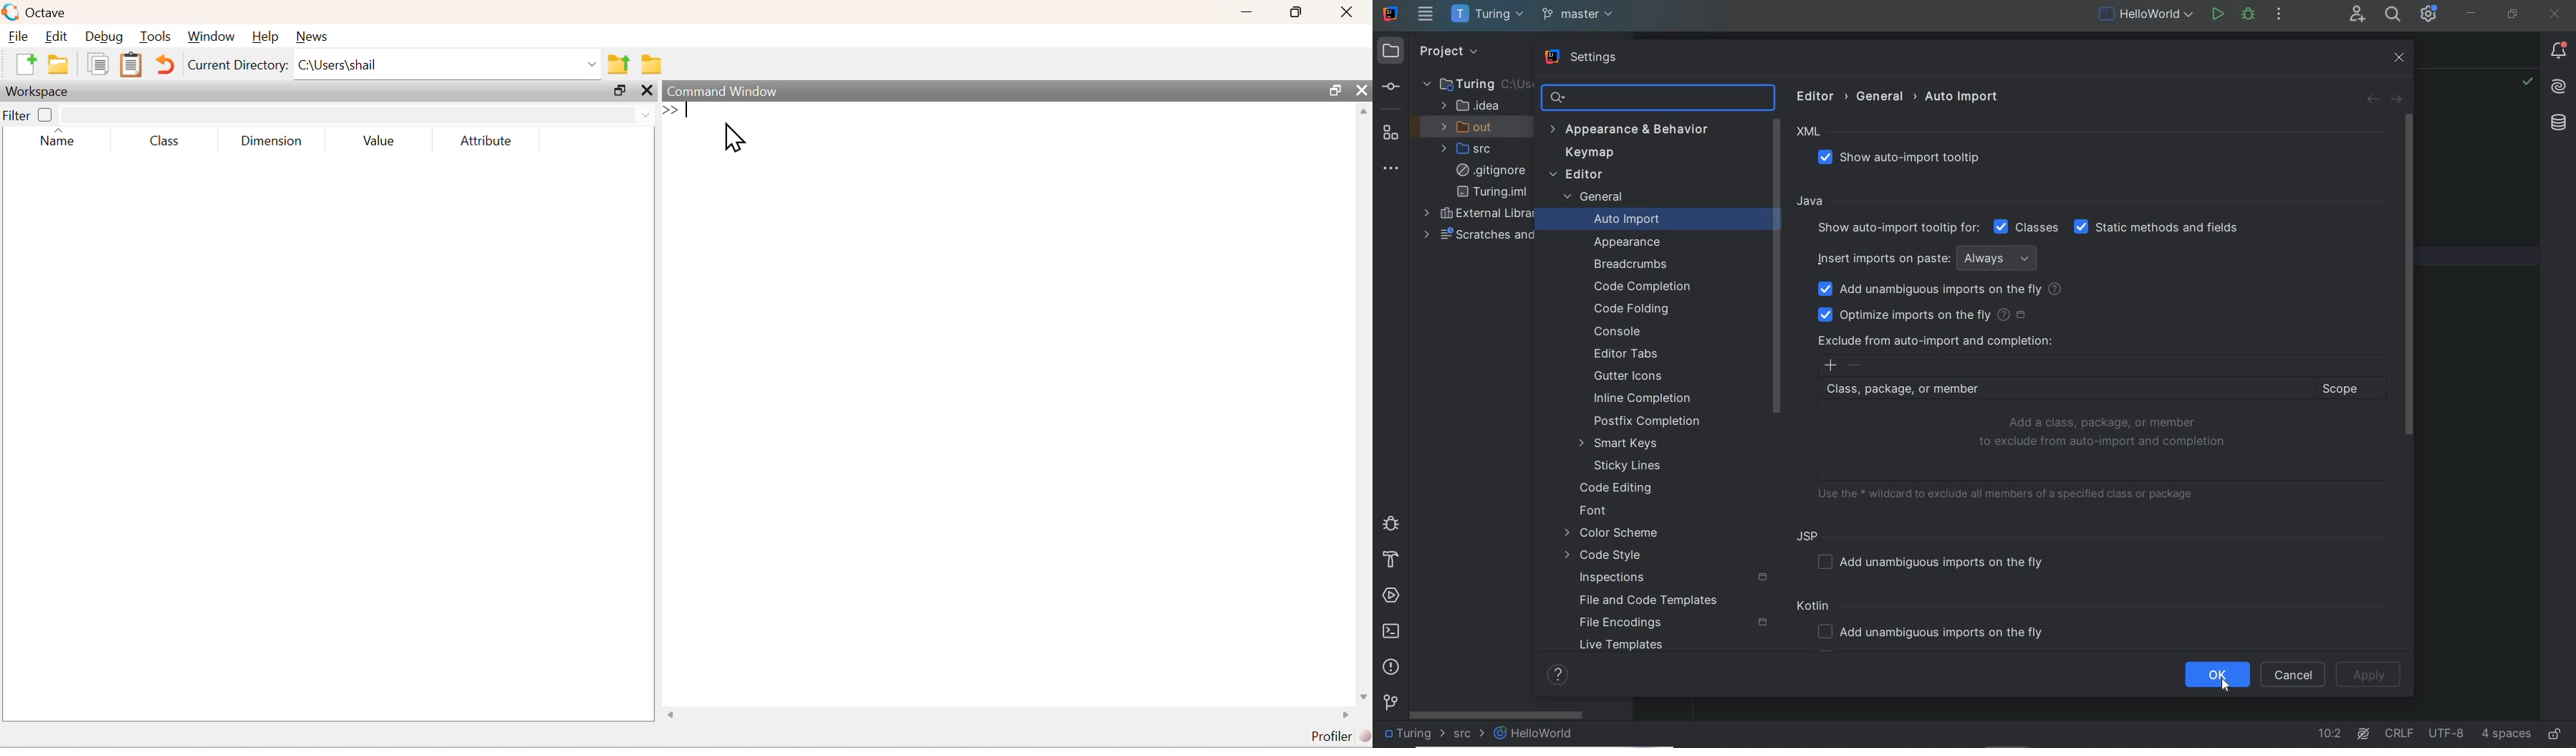  What do you see at coordinates (2027, 226) in the screenshot?
I see `CLASSES` at bounding box center [2027, 226].